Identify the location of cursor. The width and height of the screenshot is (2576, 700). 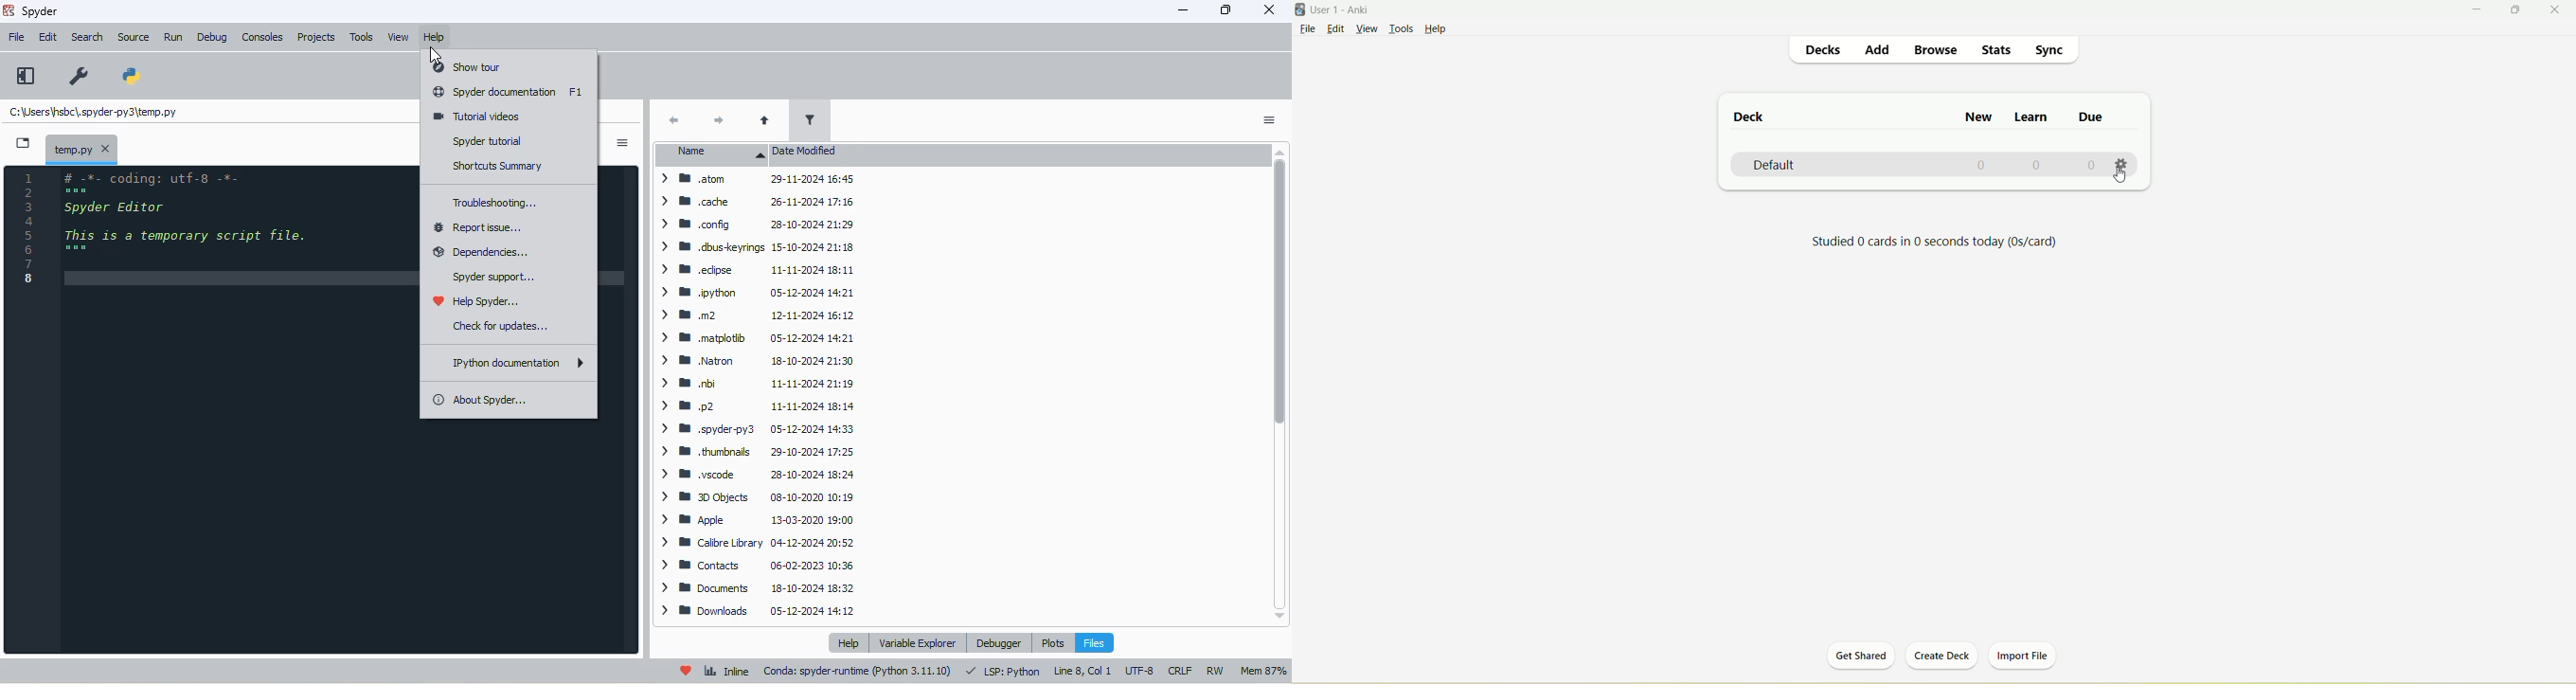
(435, 56).